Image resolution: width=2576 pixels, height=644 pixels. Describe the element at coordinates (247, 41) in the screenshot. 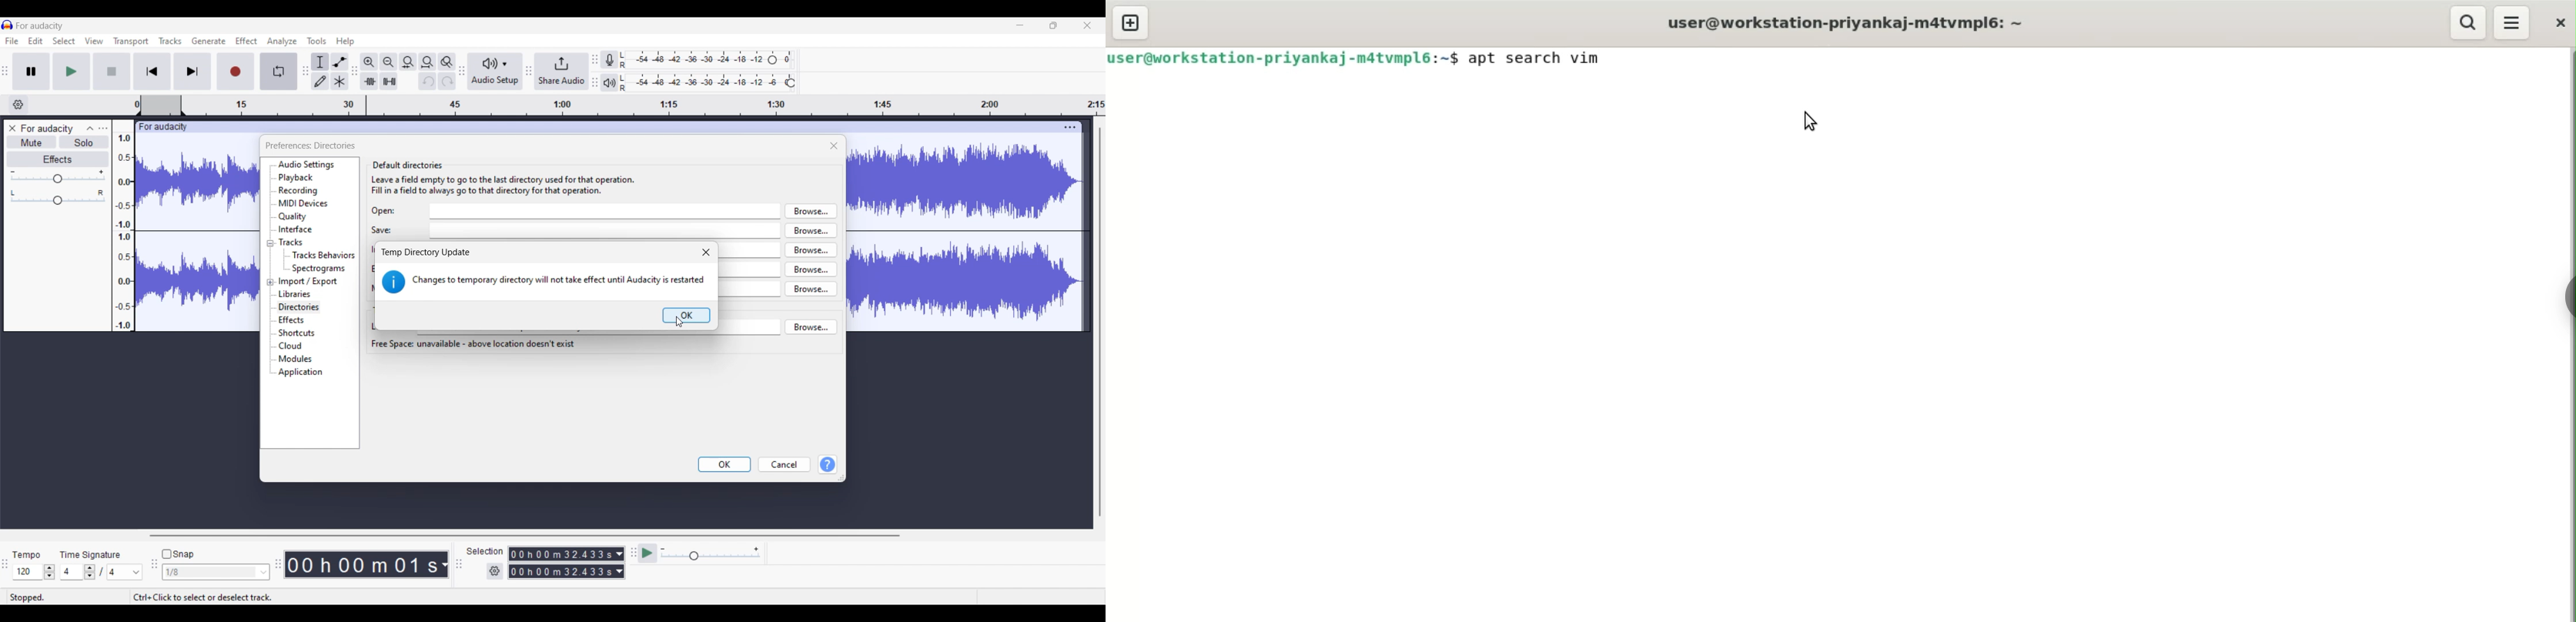

I see `Effect menu` at that location.